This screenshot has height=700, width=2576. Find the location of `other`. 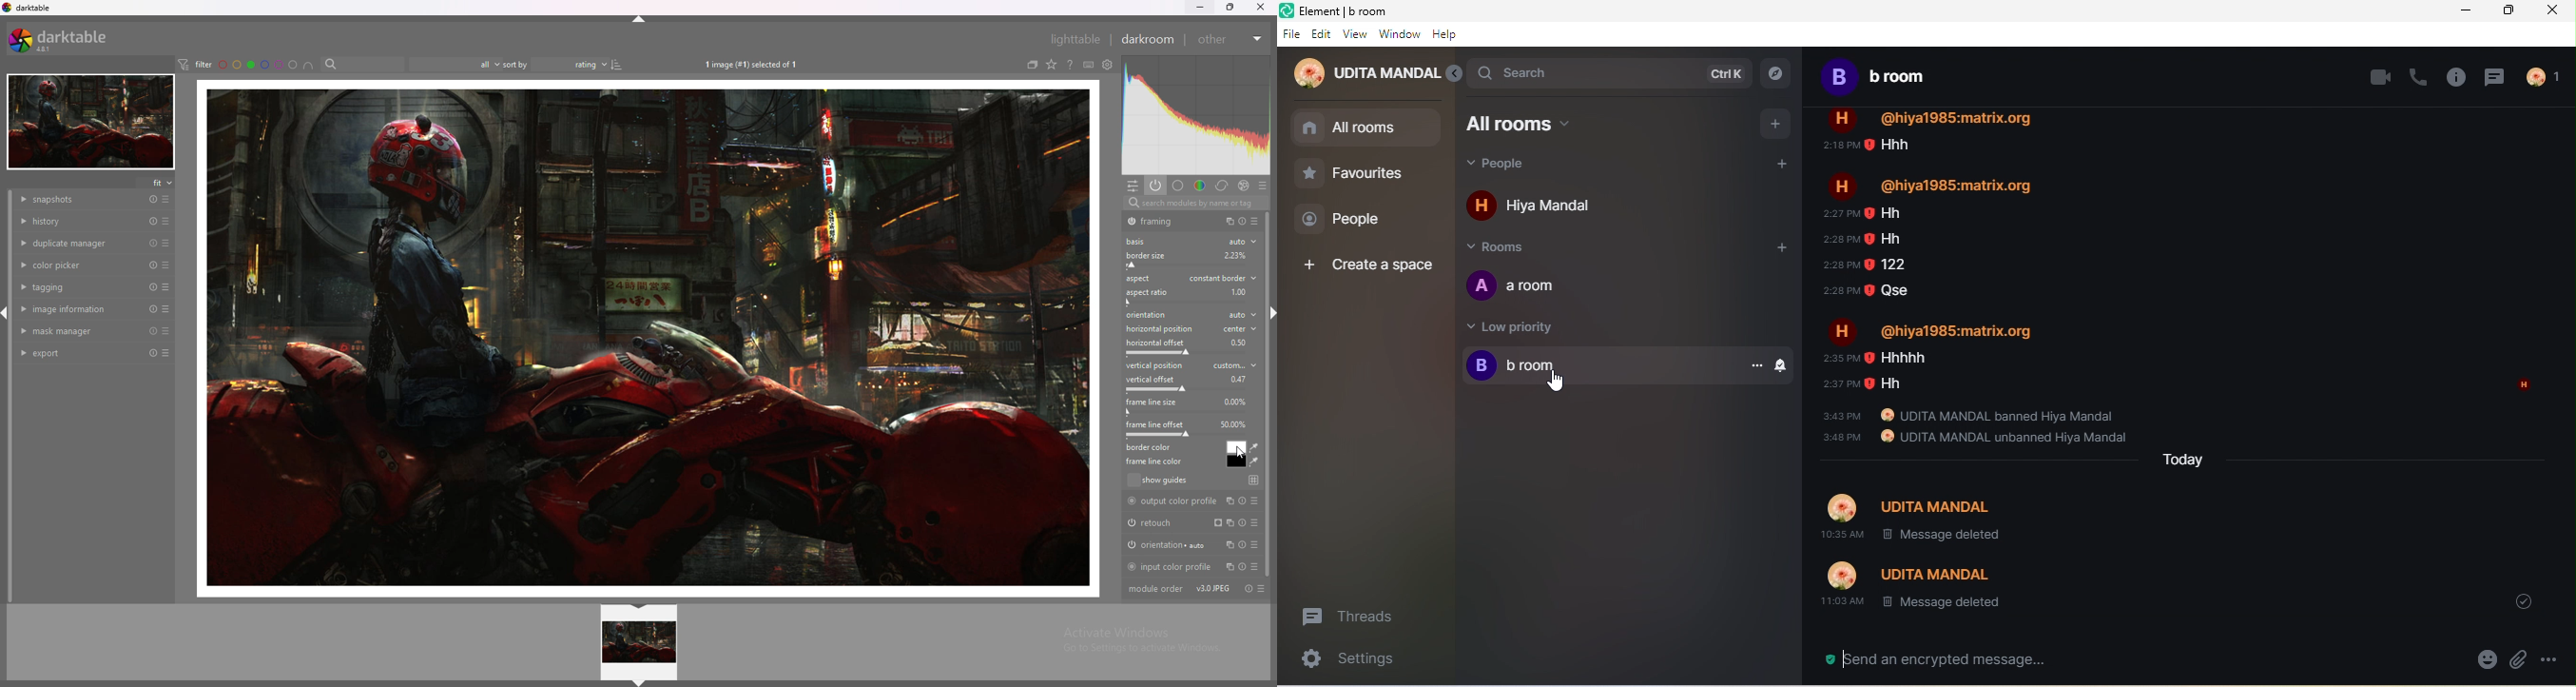

other is located at coordinates (1228, 38).